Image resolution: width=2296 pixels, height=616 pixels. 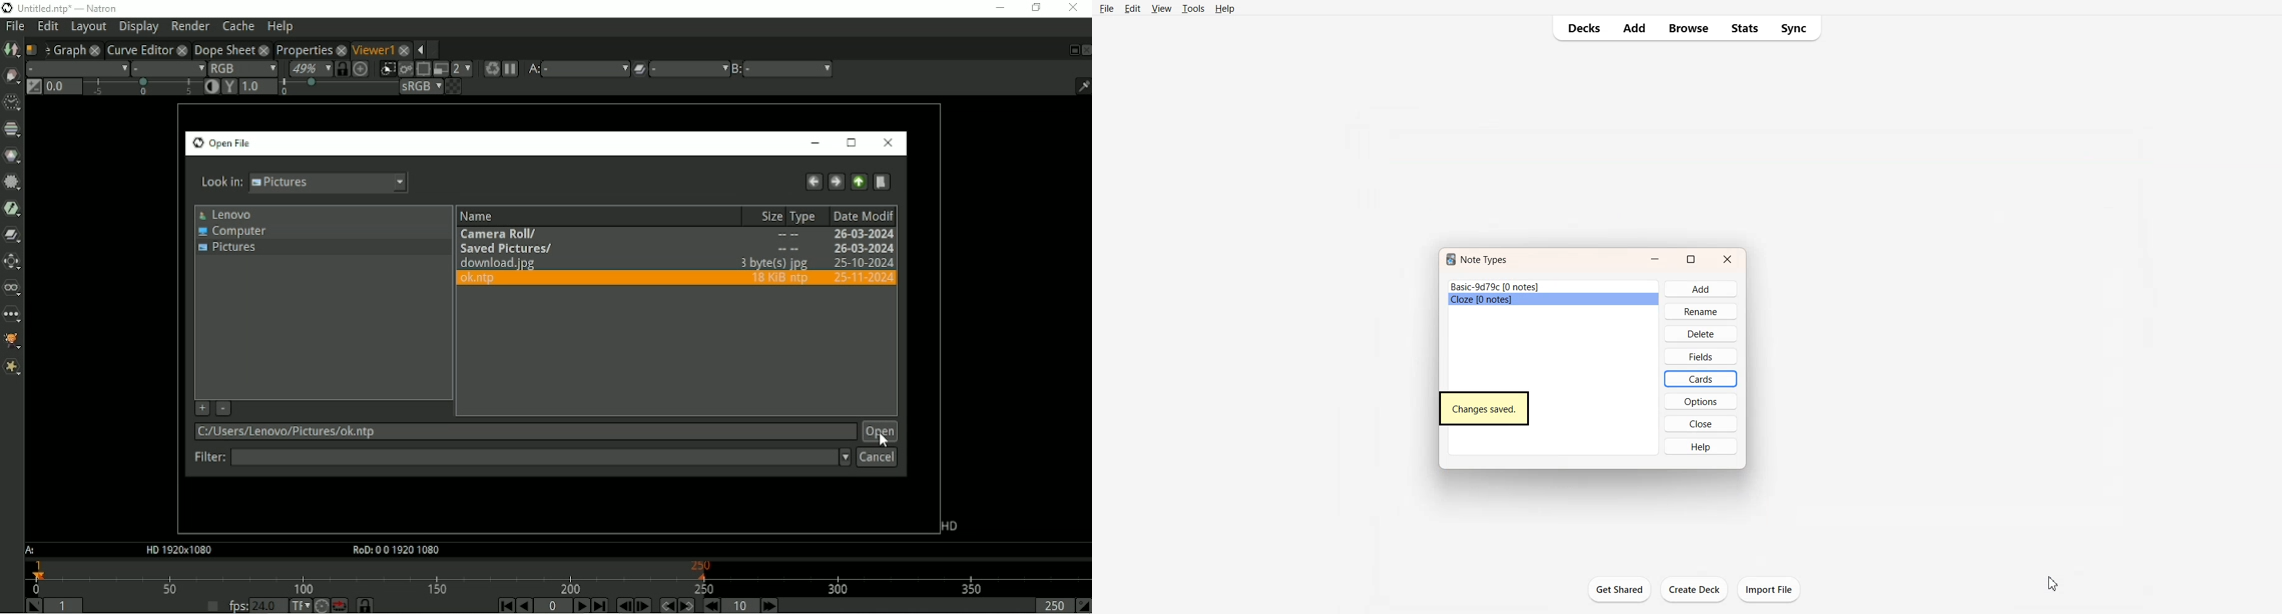 I want to click on create deck, so click(x=1697, y=592).